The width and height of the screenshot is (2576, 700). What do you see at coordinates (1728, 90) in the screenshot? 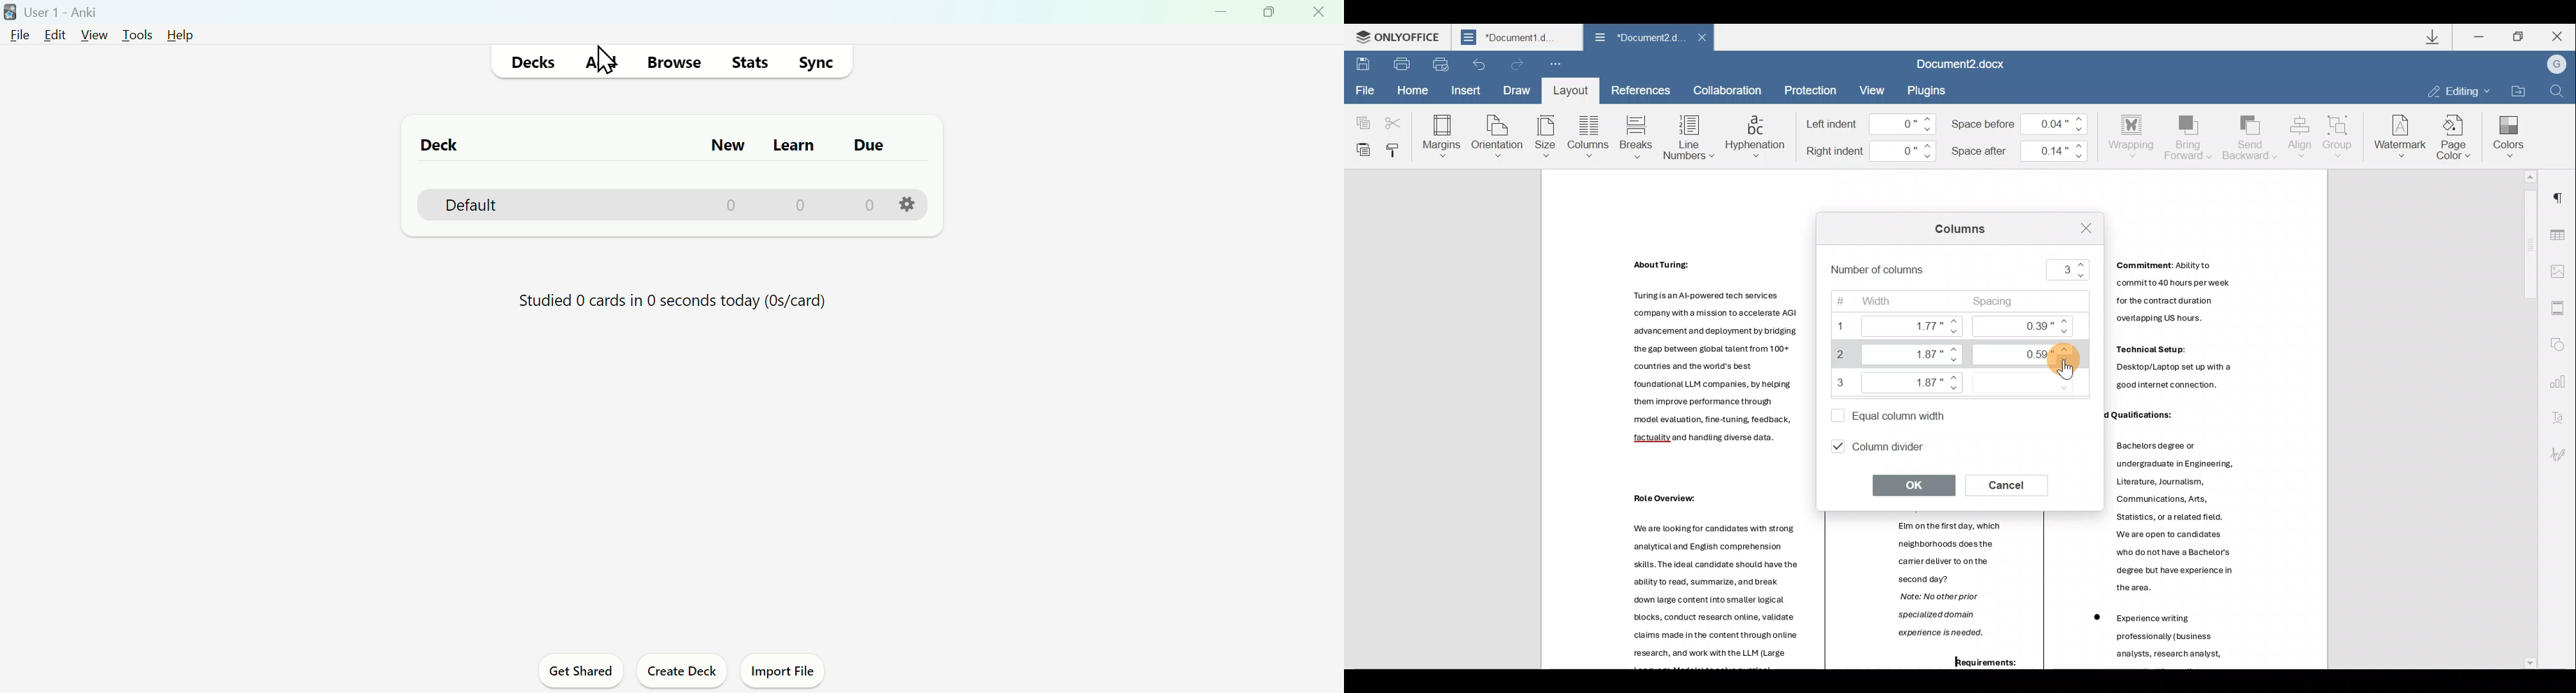
I see `Collaboration` at bounding box center [1728, 90].